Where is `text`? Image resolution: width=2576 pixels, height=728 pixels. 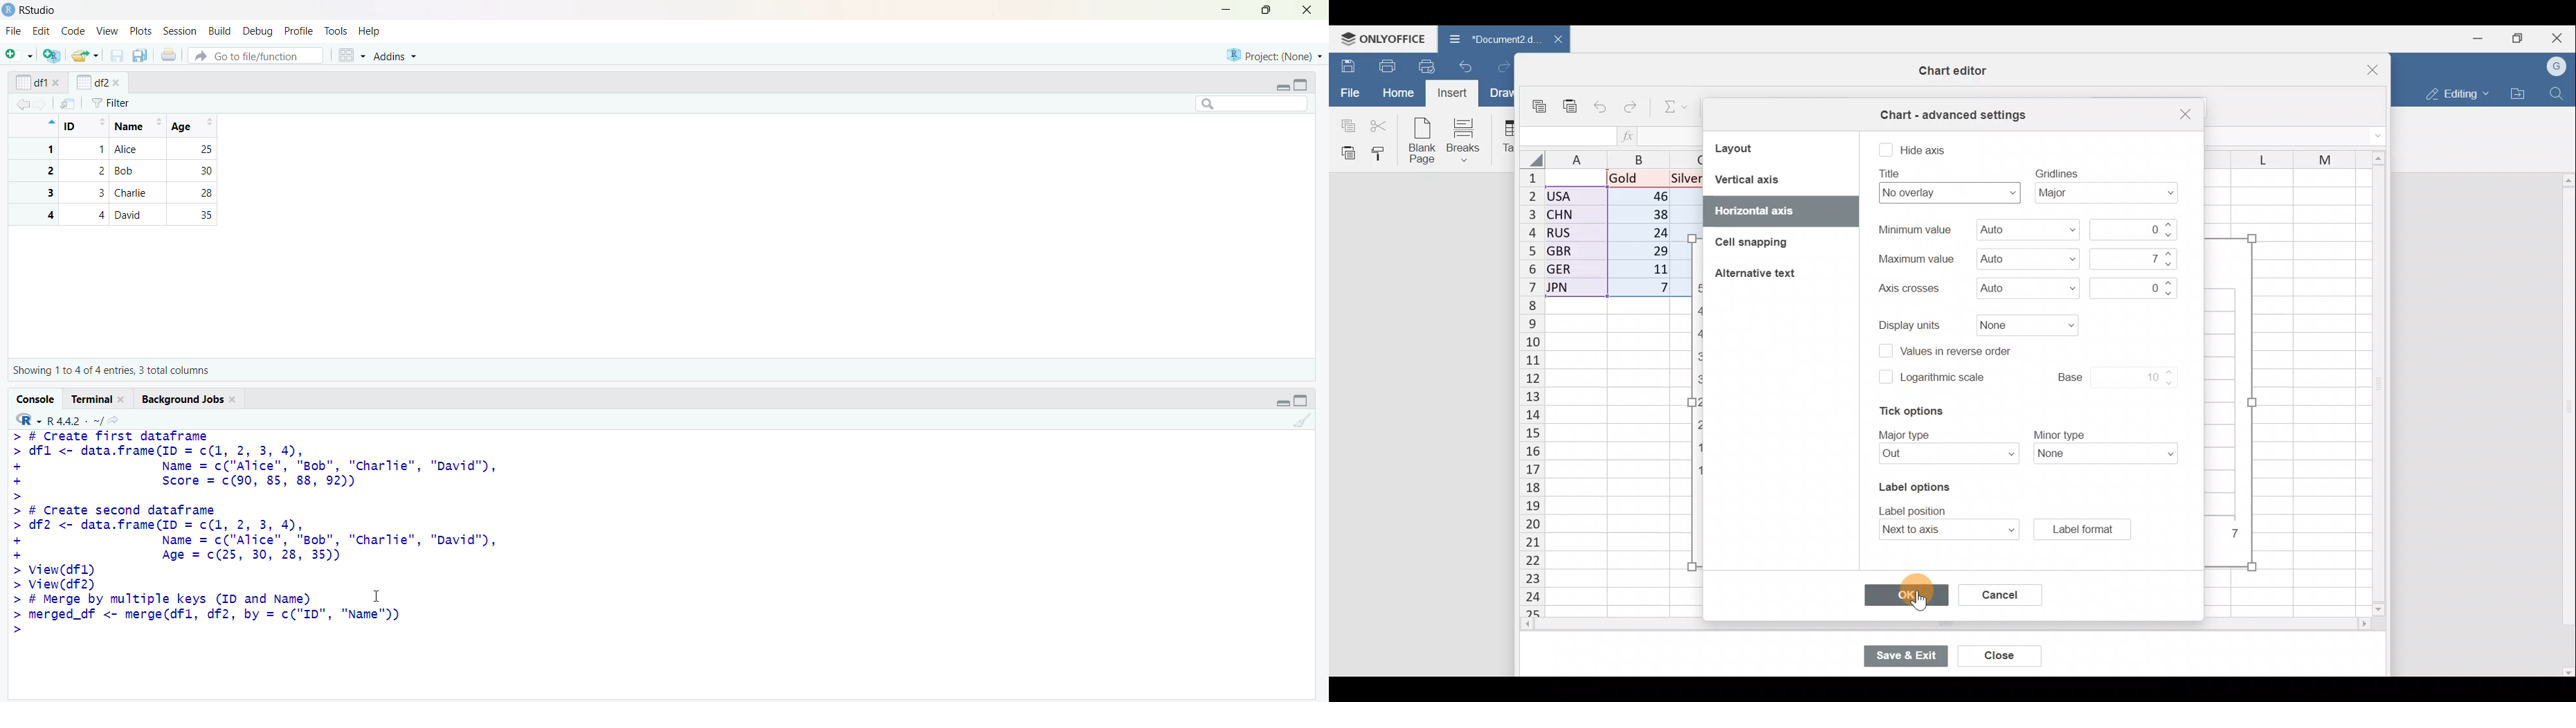 text is located at coordinates (2057, 172).